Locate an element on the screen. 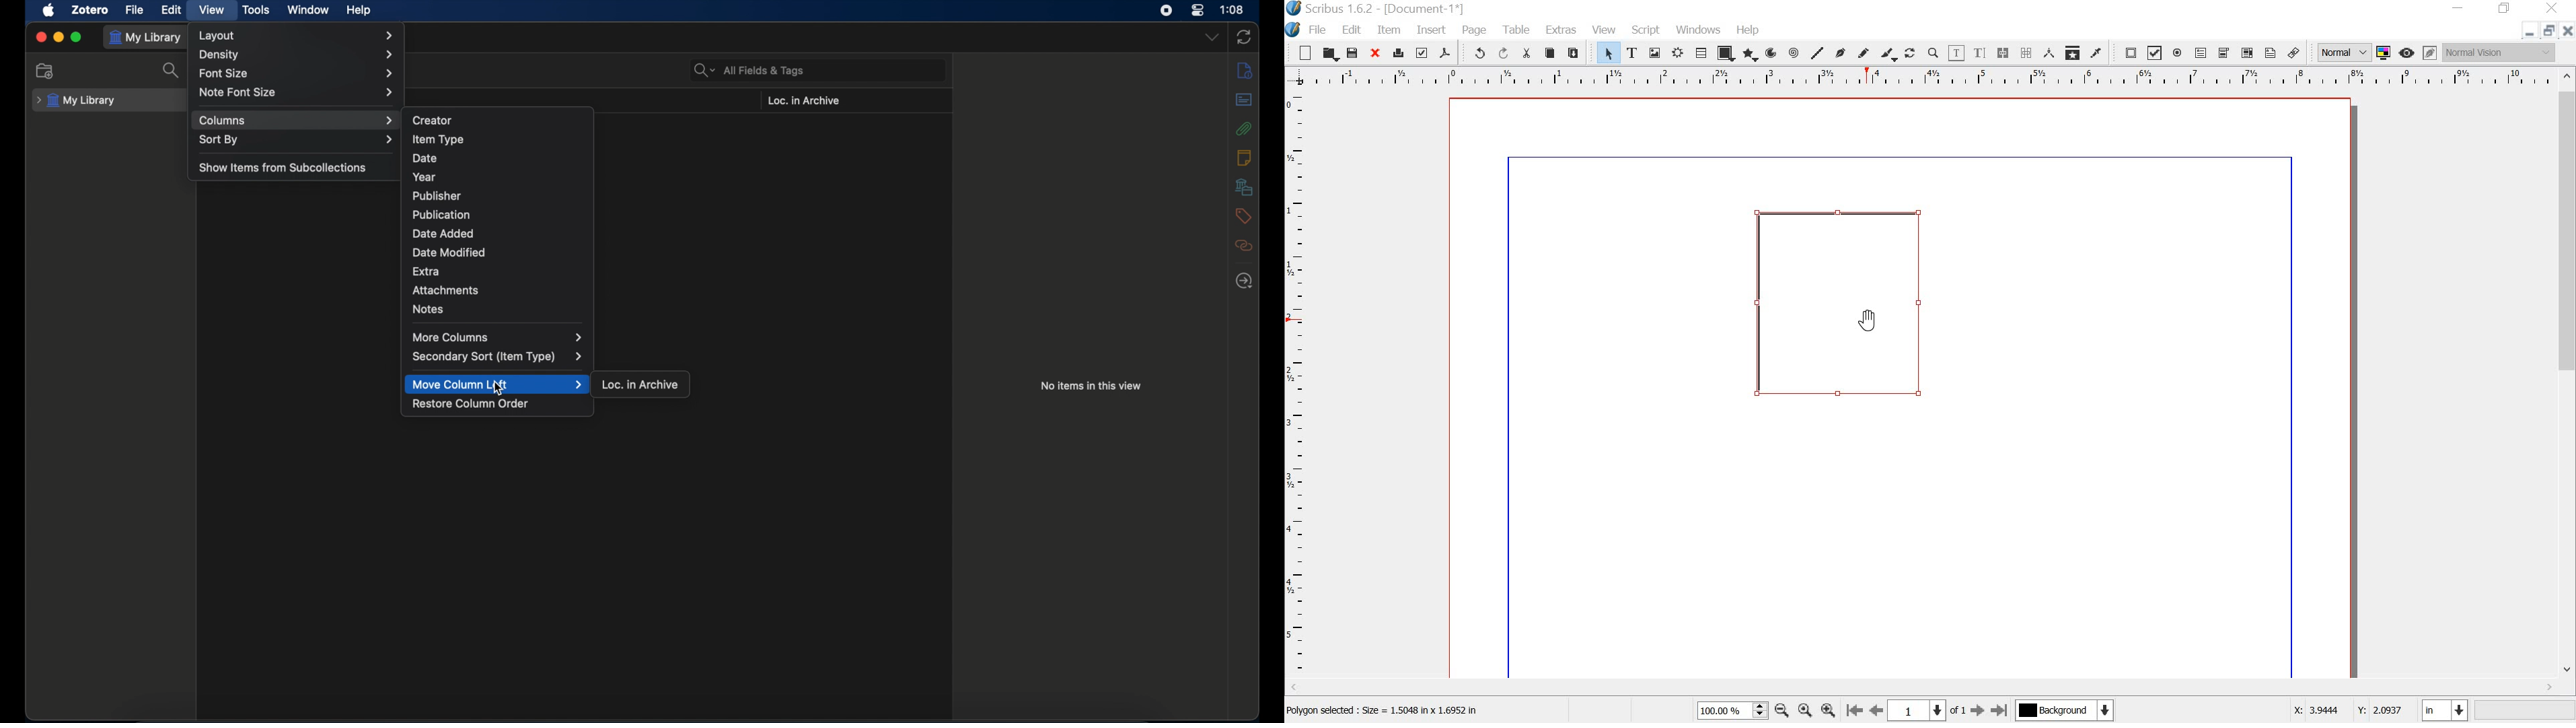 The height and width of the screenshot is (728, 2576). window is located at coordinates (310, 9).